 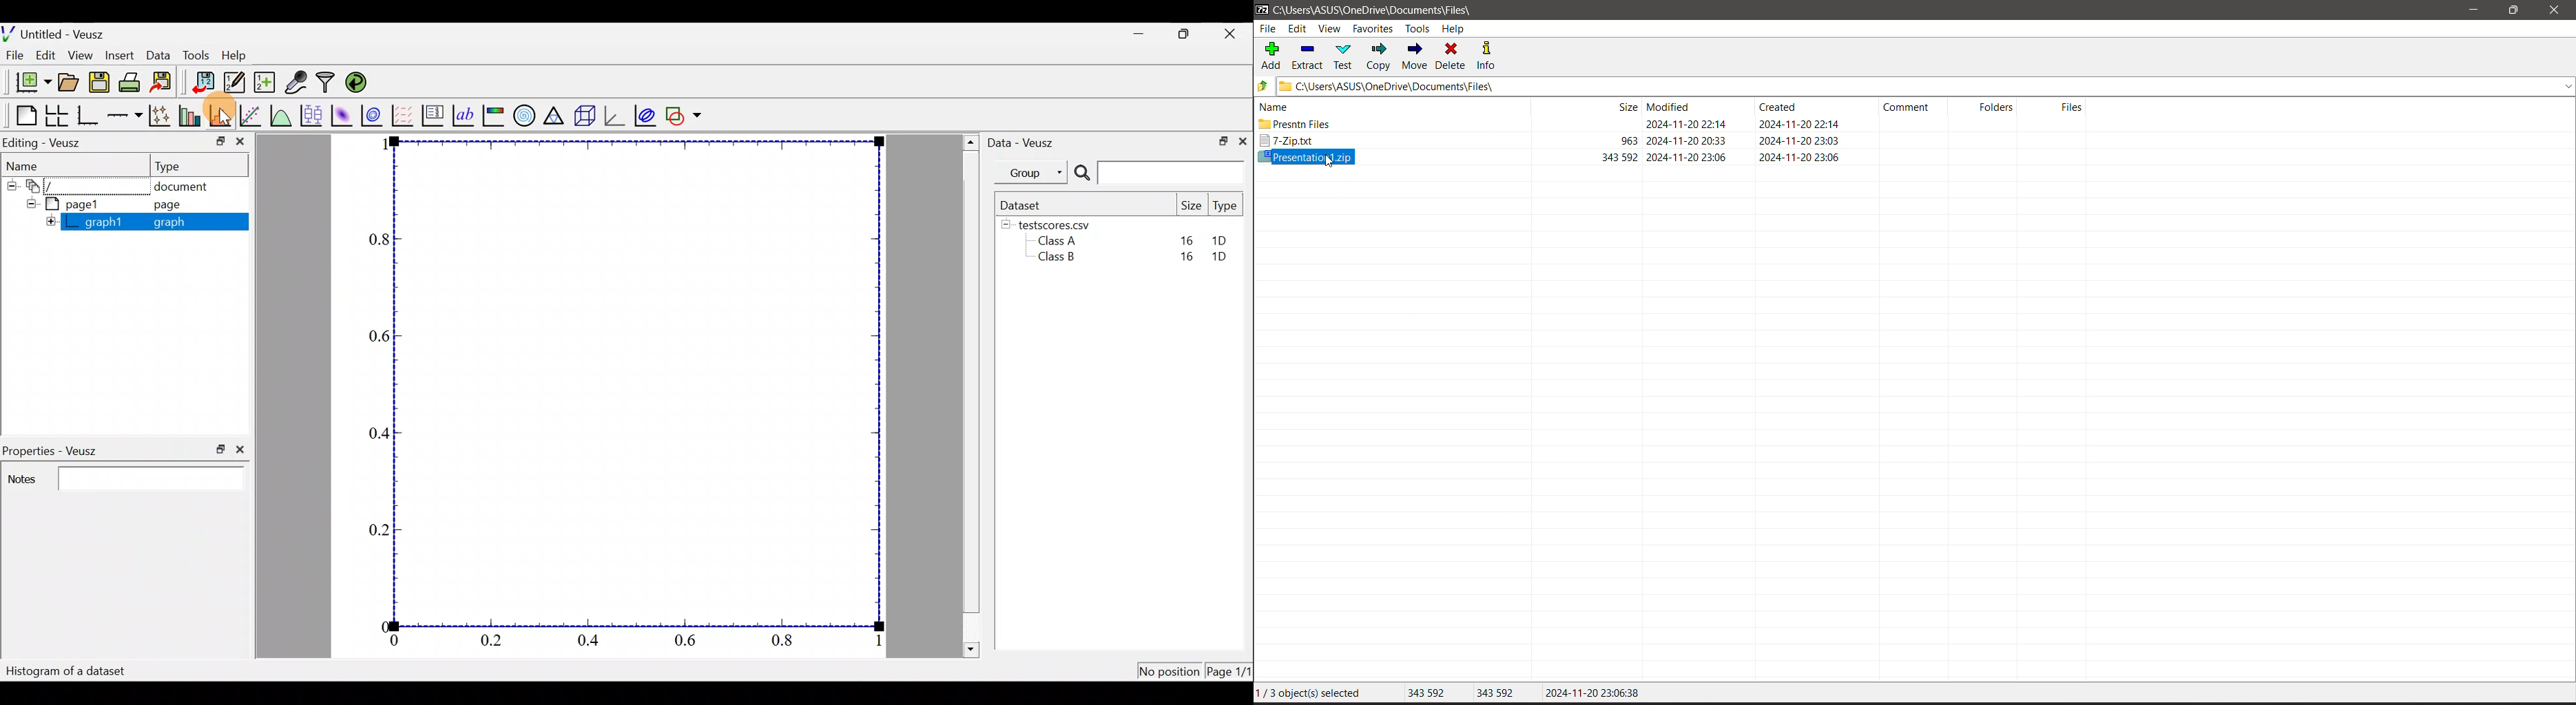 What do you see at coordinates (1452, 55) in the screenshot?
I see `Delete` at bounding box center [1452, 55].